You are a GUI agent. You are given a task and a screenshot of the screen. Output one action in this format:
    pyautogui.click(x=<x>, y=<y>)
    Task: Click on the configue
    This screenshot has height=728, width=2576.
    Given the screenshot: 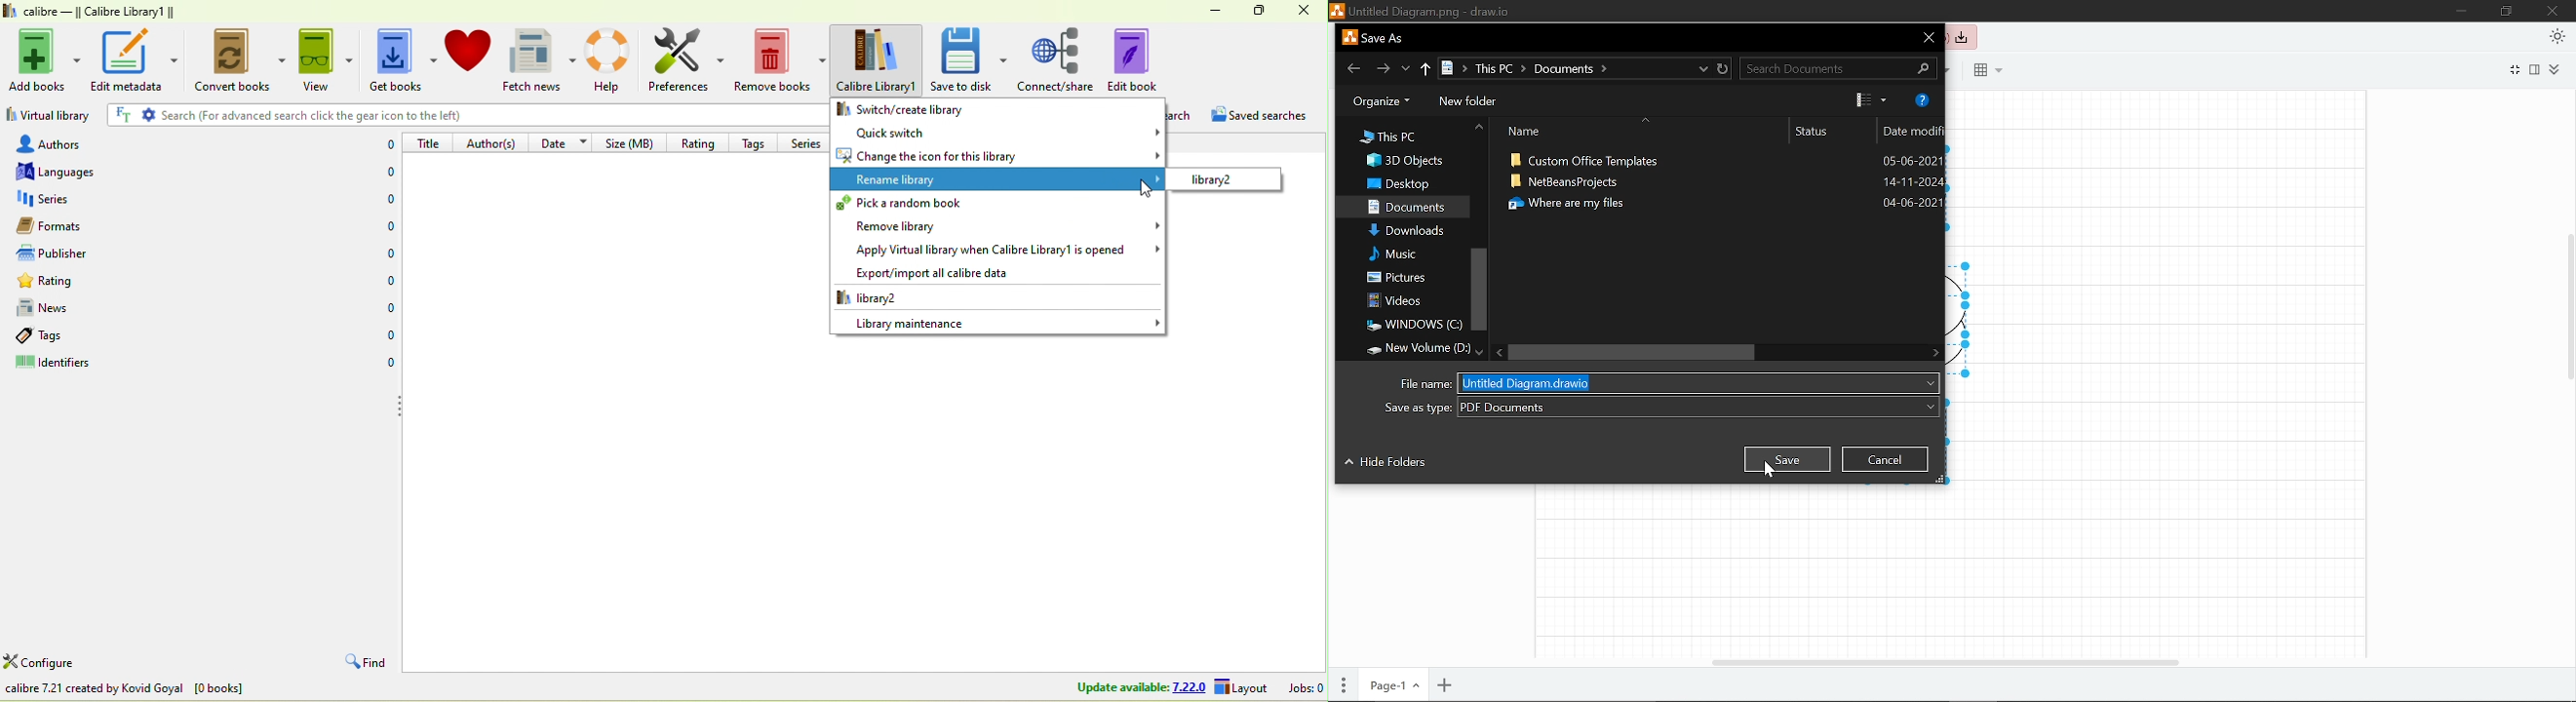 What is the action you would take?
    pyautogui.click(x=62, y=664)
    